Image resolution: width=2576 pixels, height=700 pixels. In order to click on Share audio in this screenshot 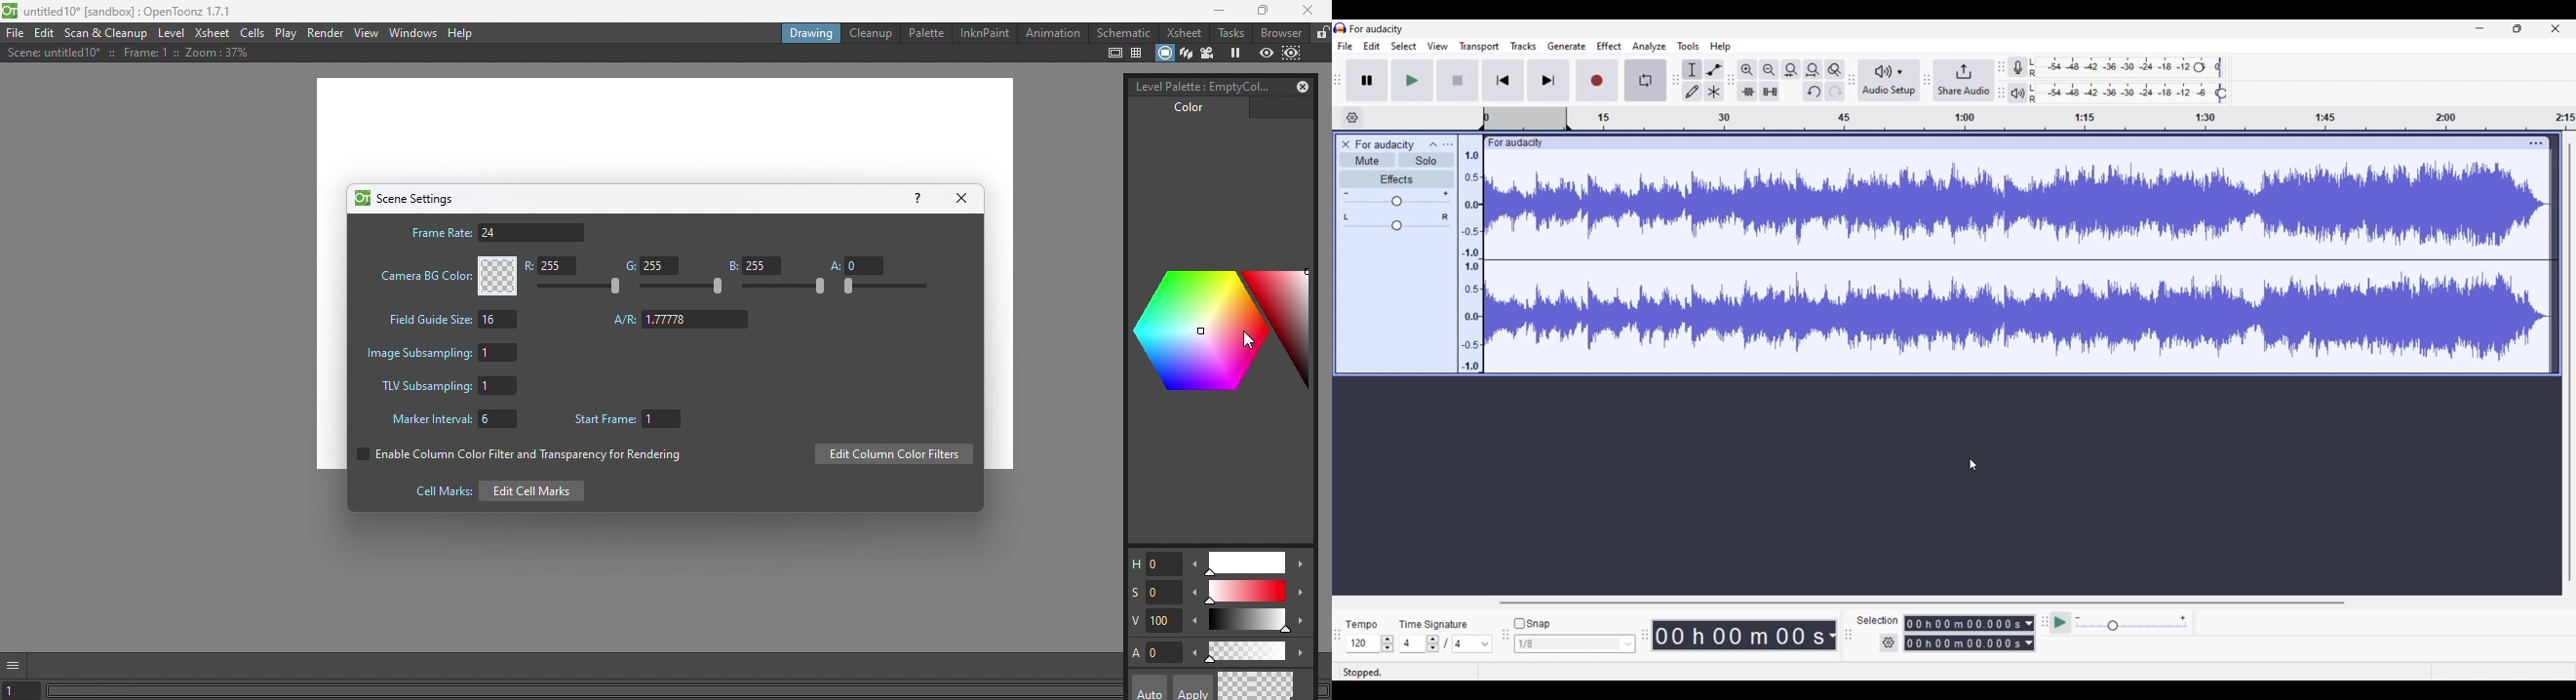, I will do `click(1963, 80)`.